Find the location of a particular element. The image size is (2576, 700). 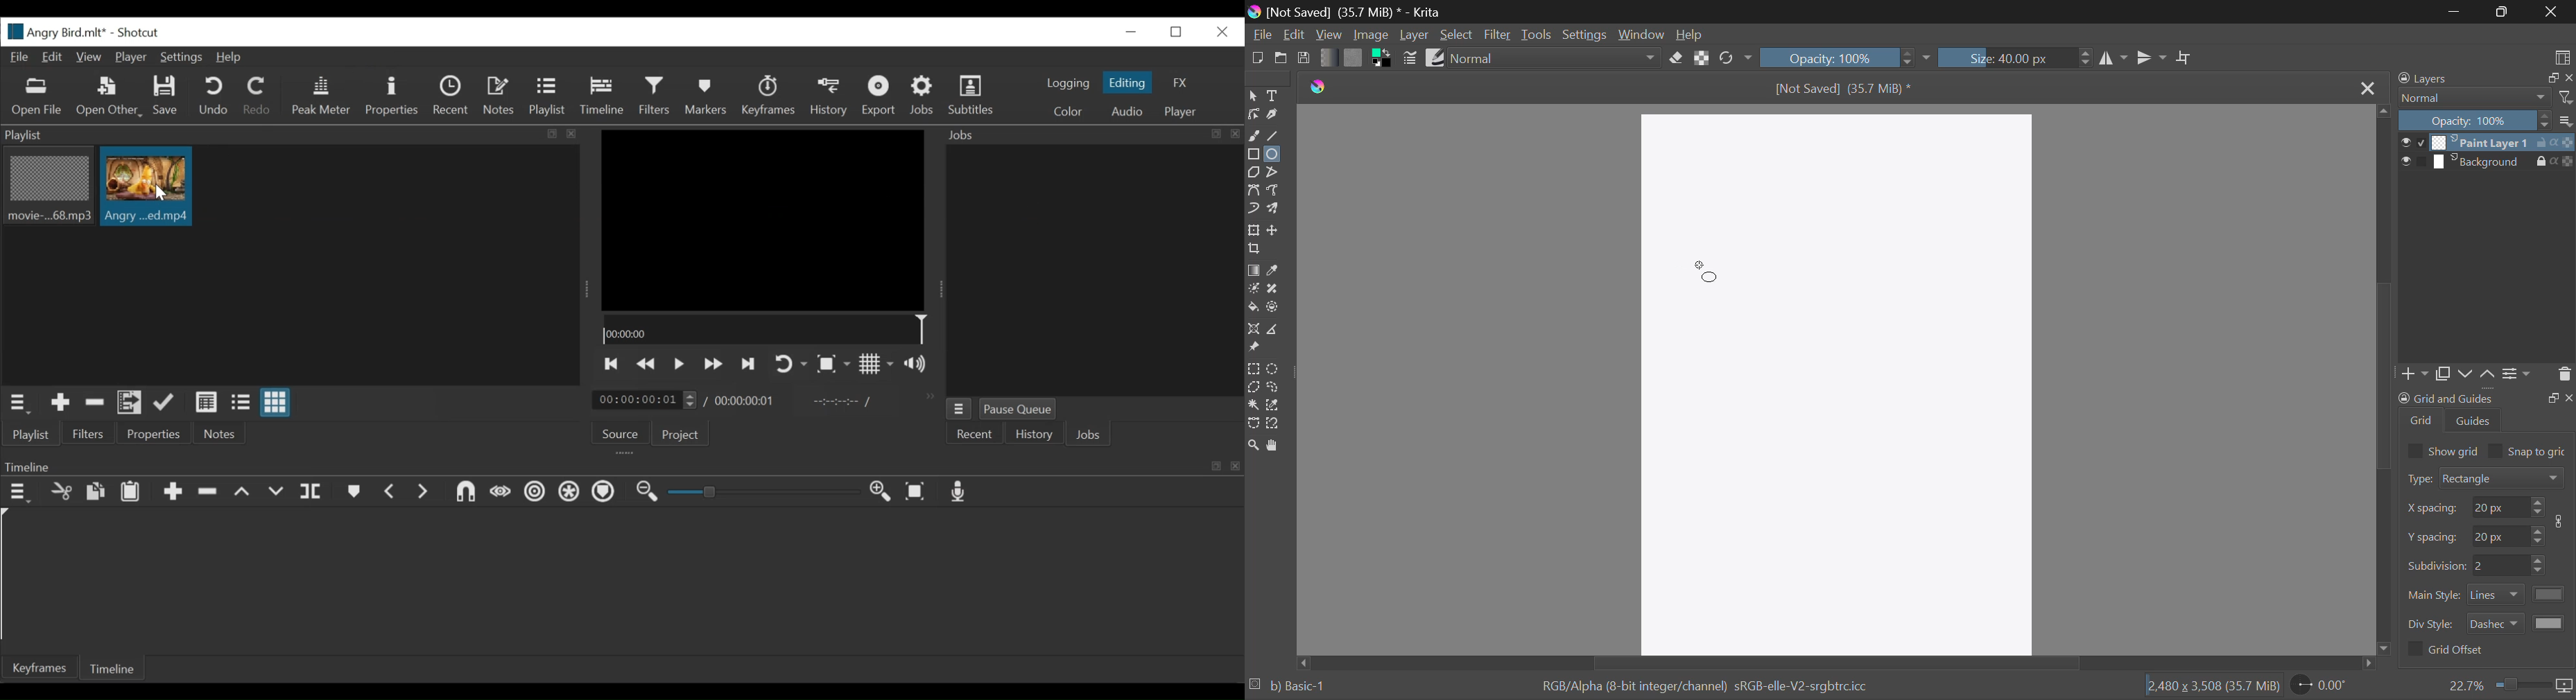

View as detail is located at coordinates (206, 402).